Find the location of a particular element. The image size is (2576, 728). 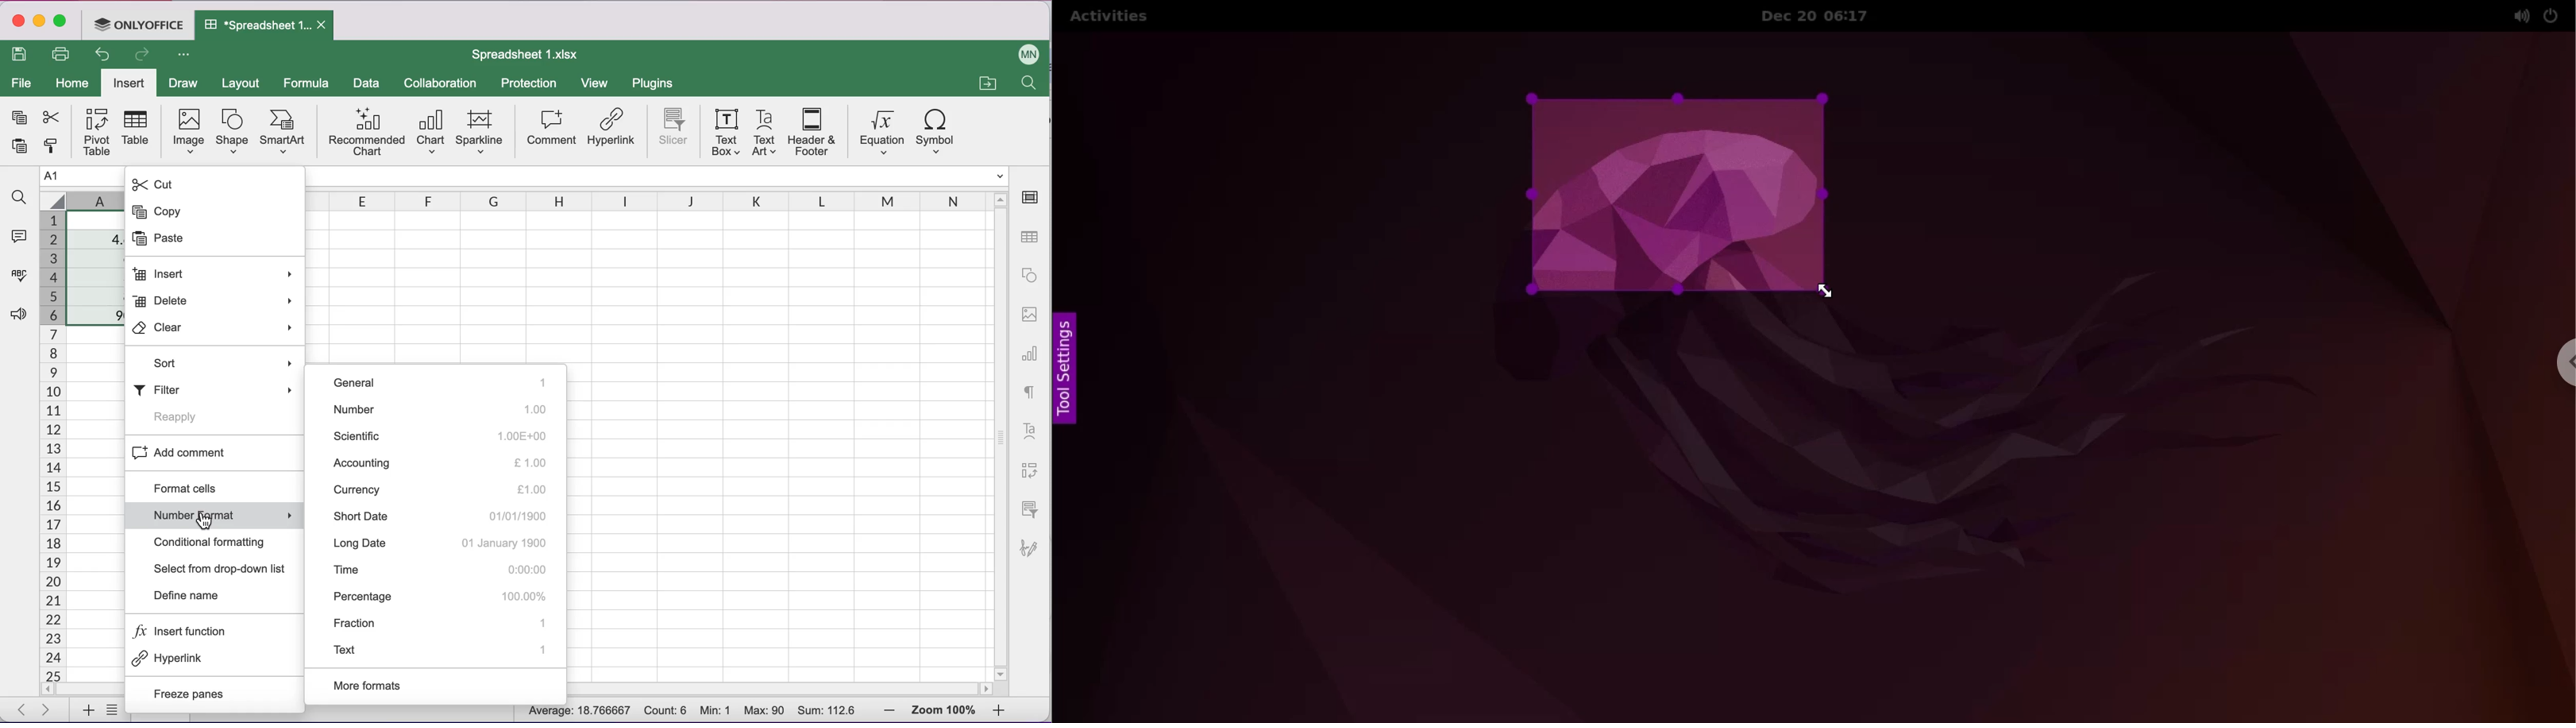

text is located at coordinates (442, 650).